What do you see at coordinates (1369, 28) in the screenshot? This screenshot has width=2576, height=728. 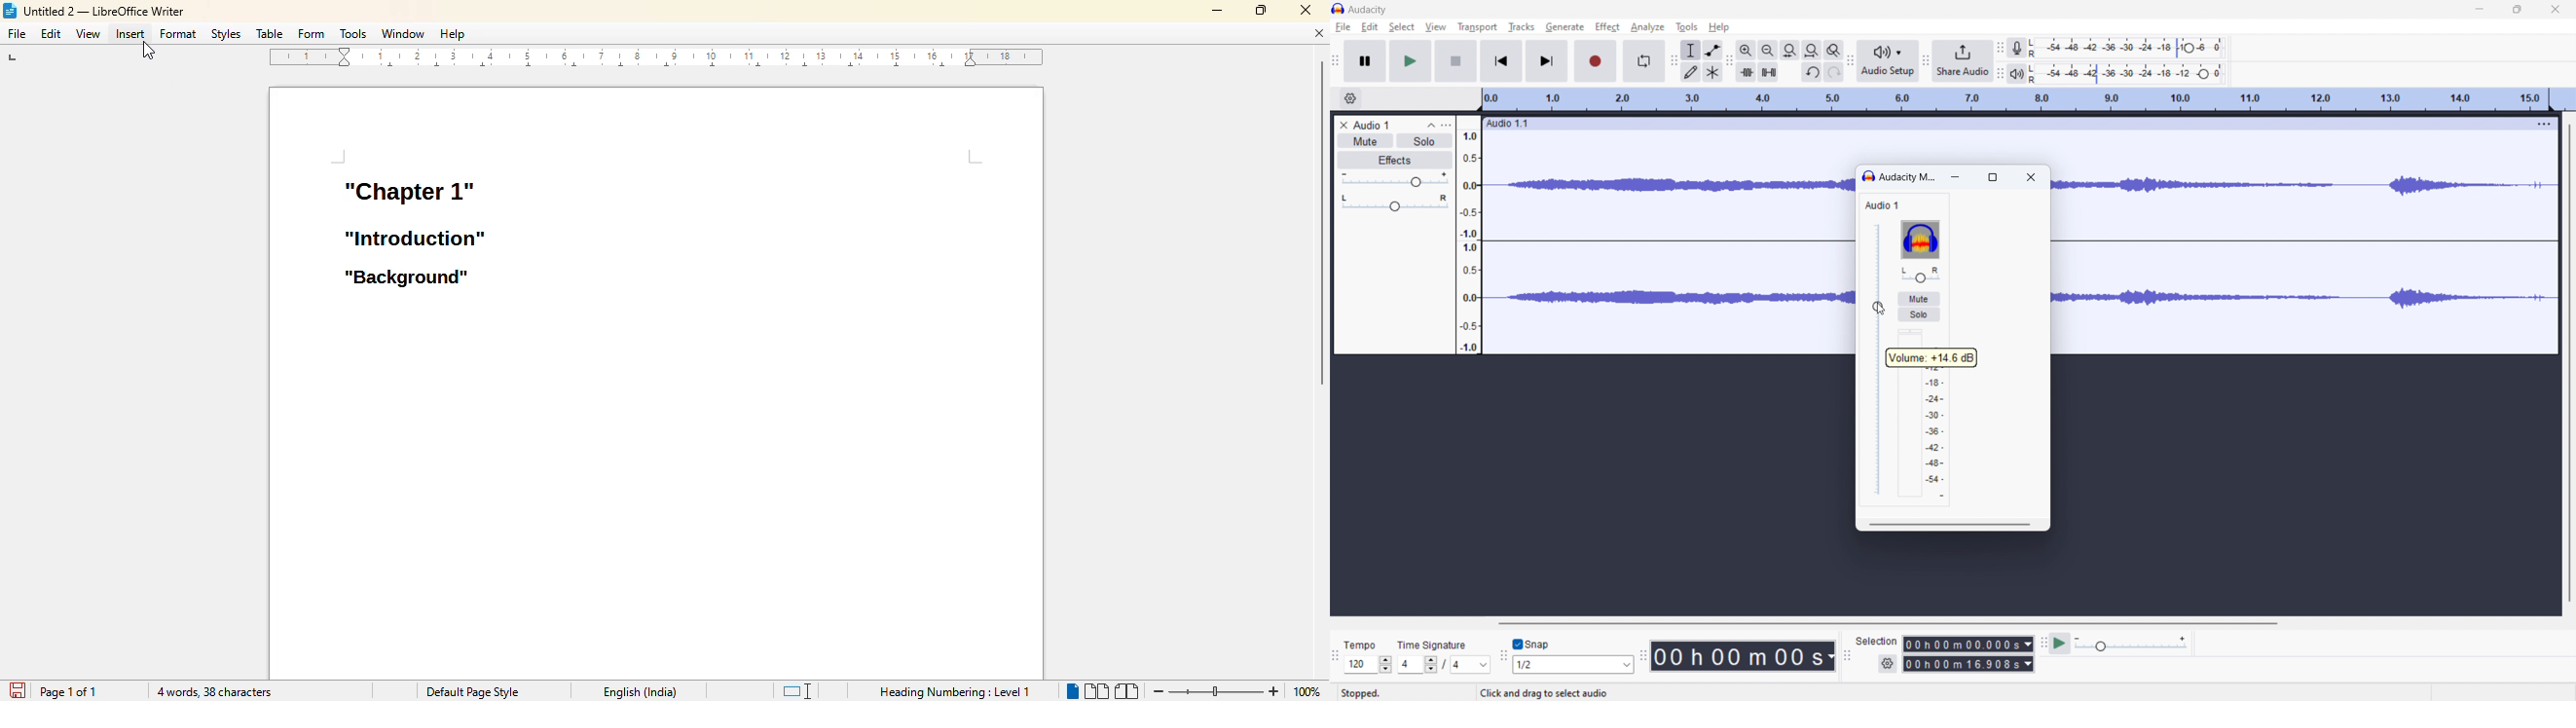 I see `edit` at bounding box center [1369, 28].